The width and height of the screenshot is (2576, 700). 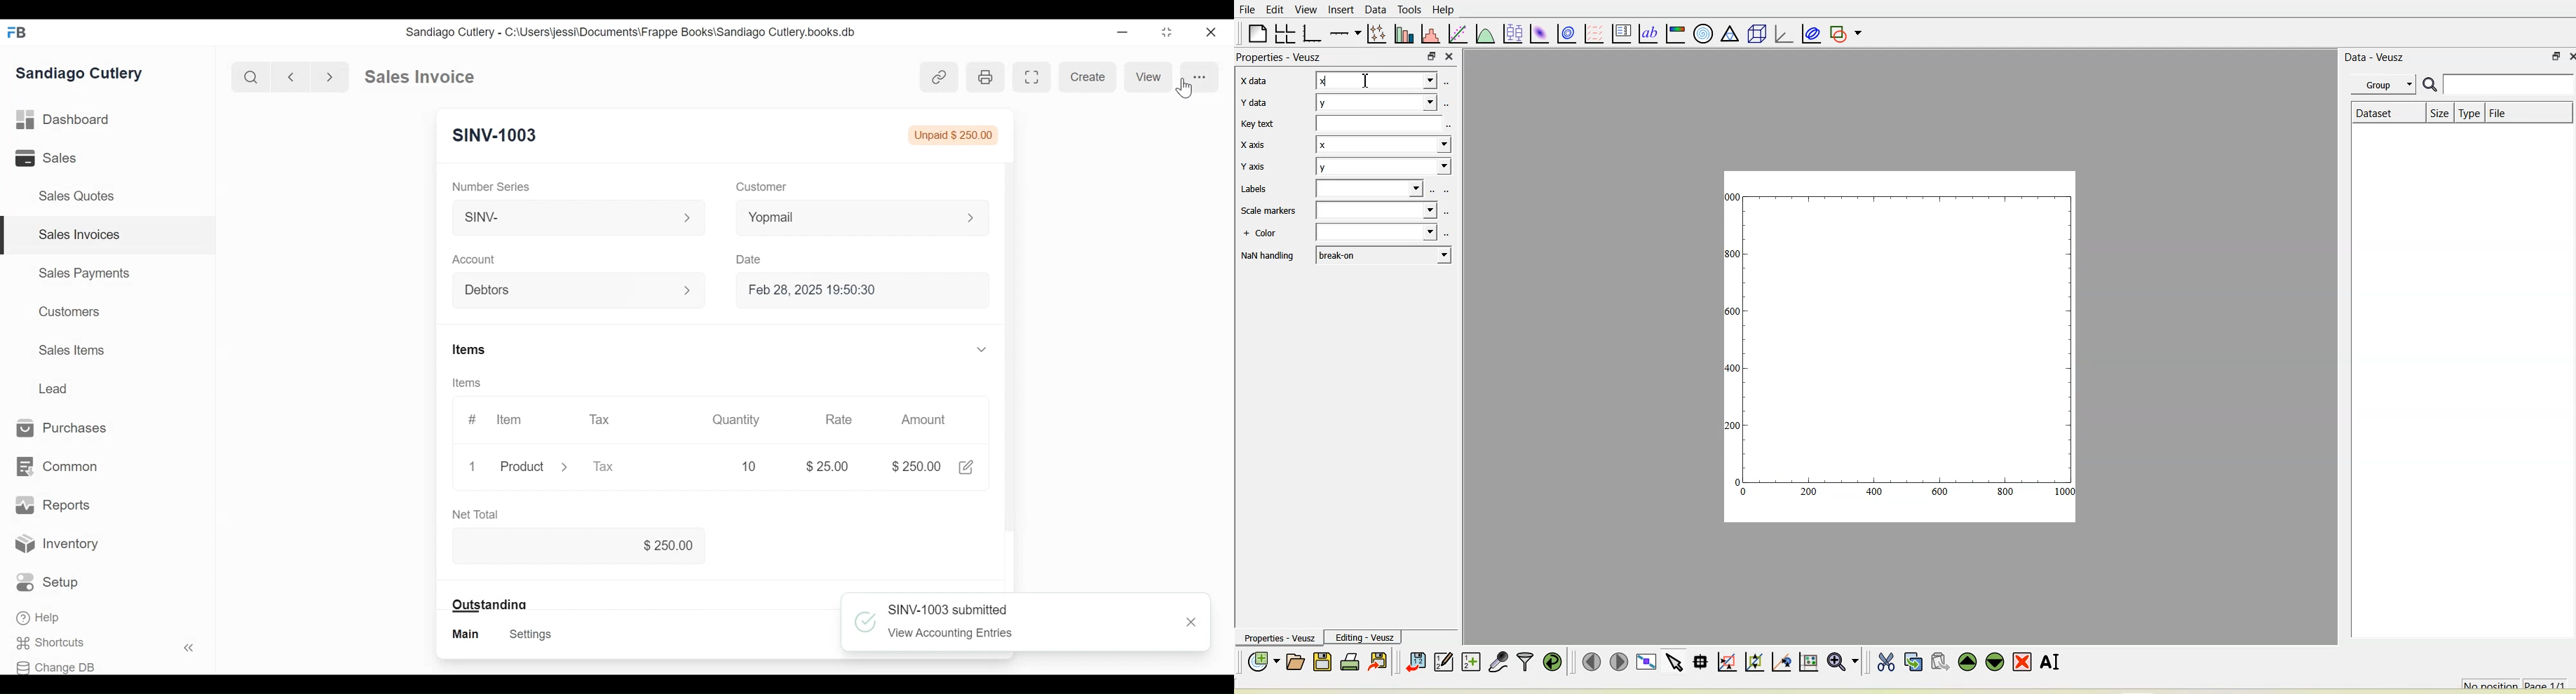 What do you see at coordinates (48, 582) in the screenshot?
I see `Setup` at bounding box center [48, 582].